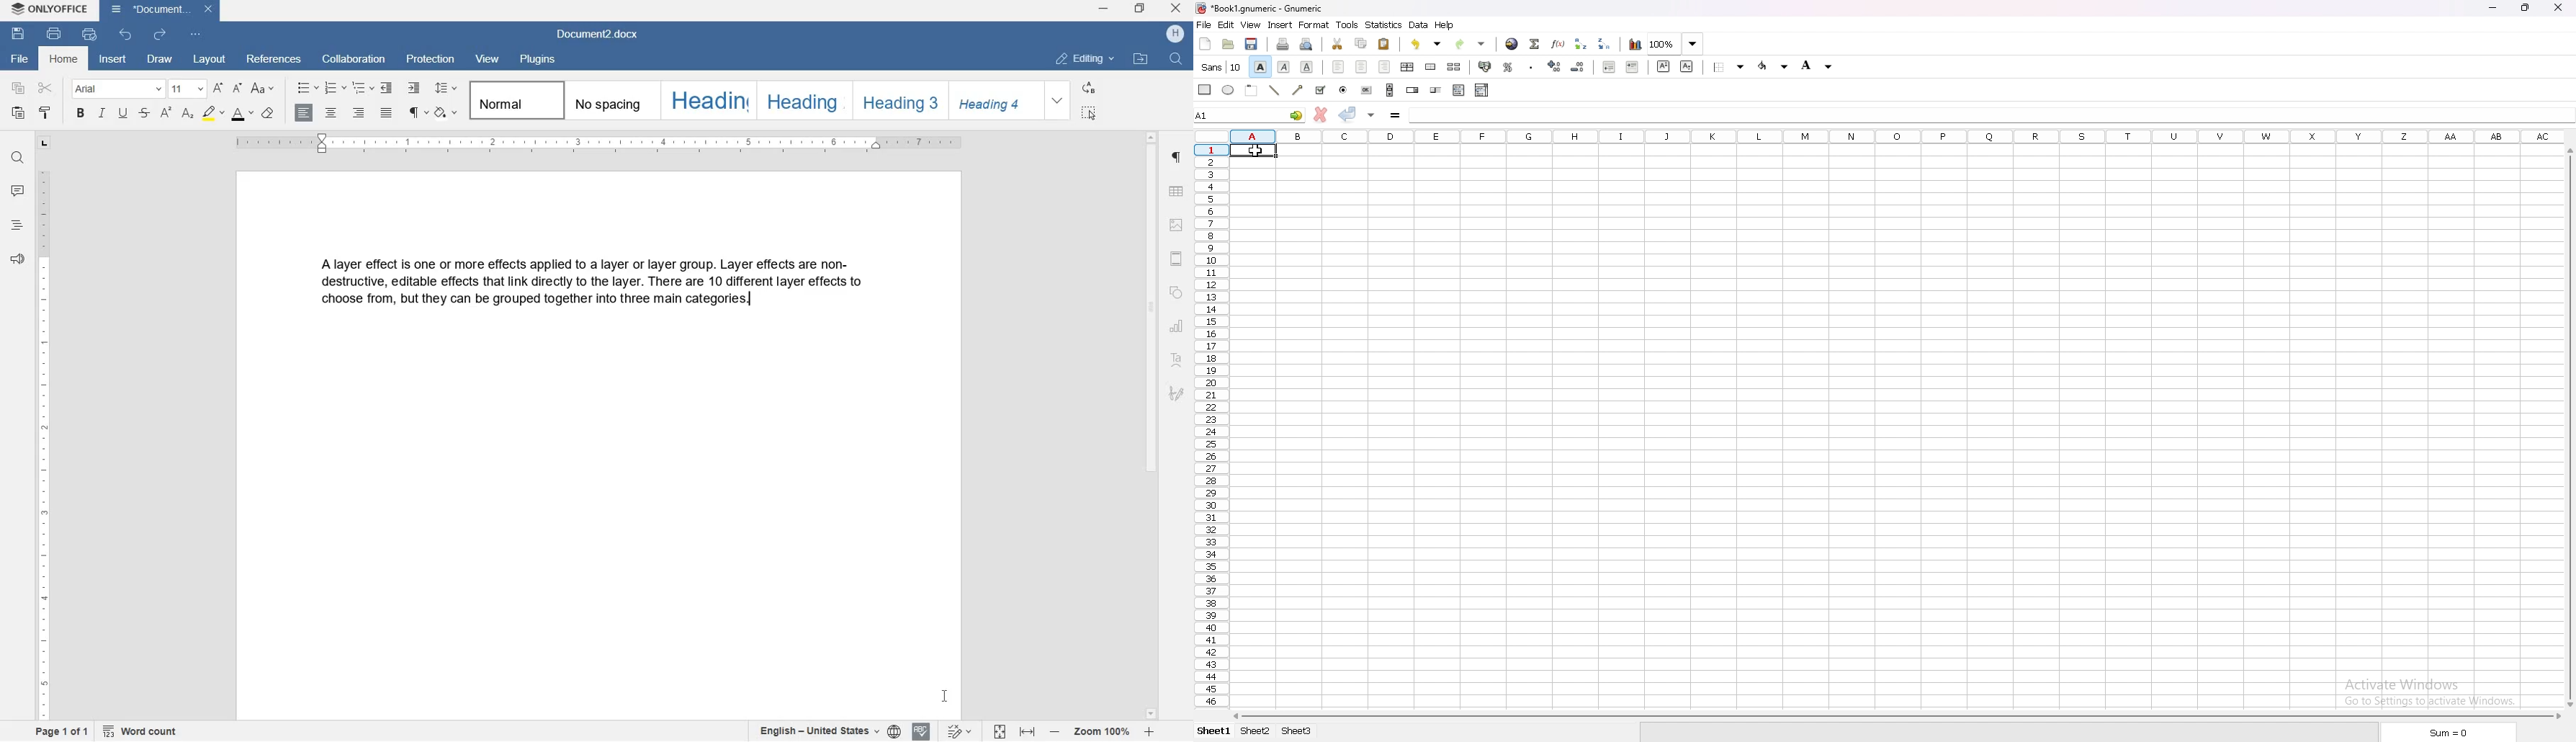 The image size is (2576, 756). What do you see at coordinates (210, 60) in the screenshot?
I see `LAYOUT` at bounding box center [210, 60].